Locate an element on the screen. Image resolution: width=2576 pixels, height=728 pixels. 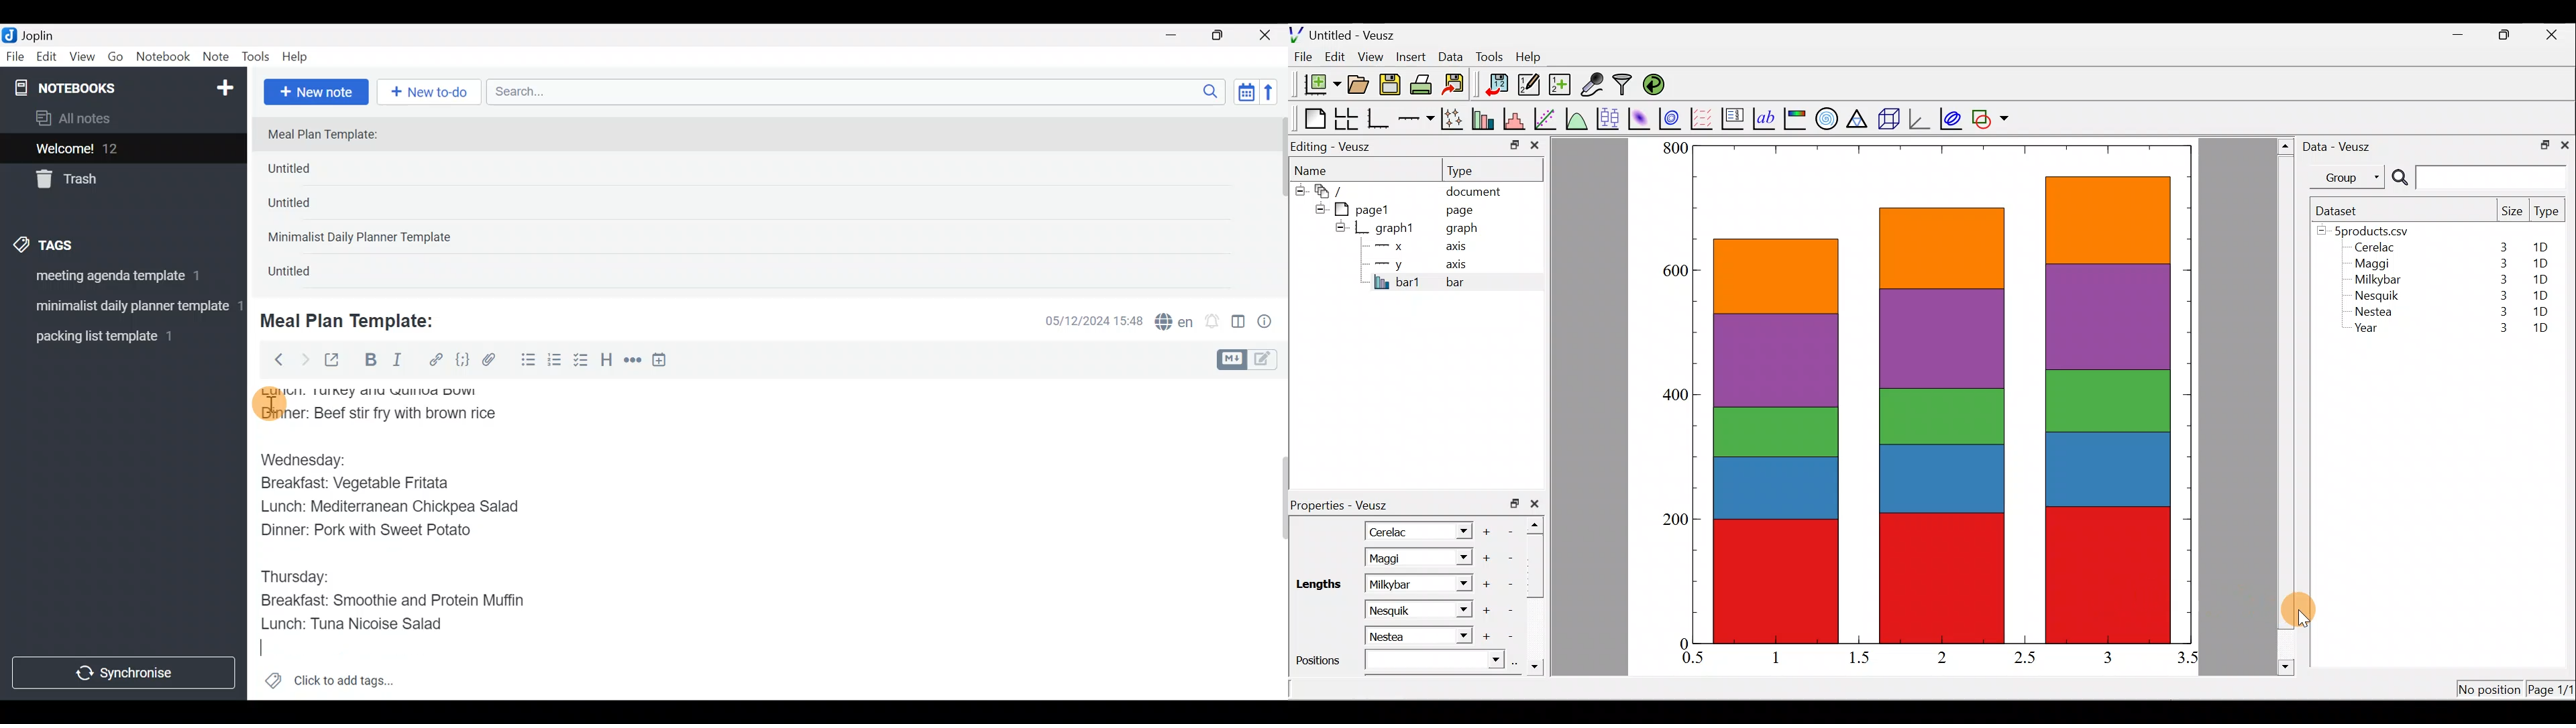
Heading is located at coordinates (607, 362).